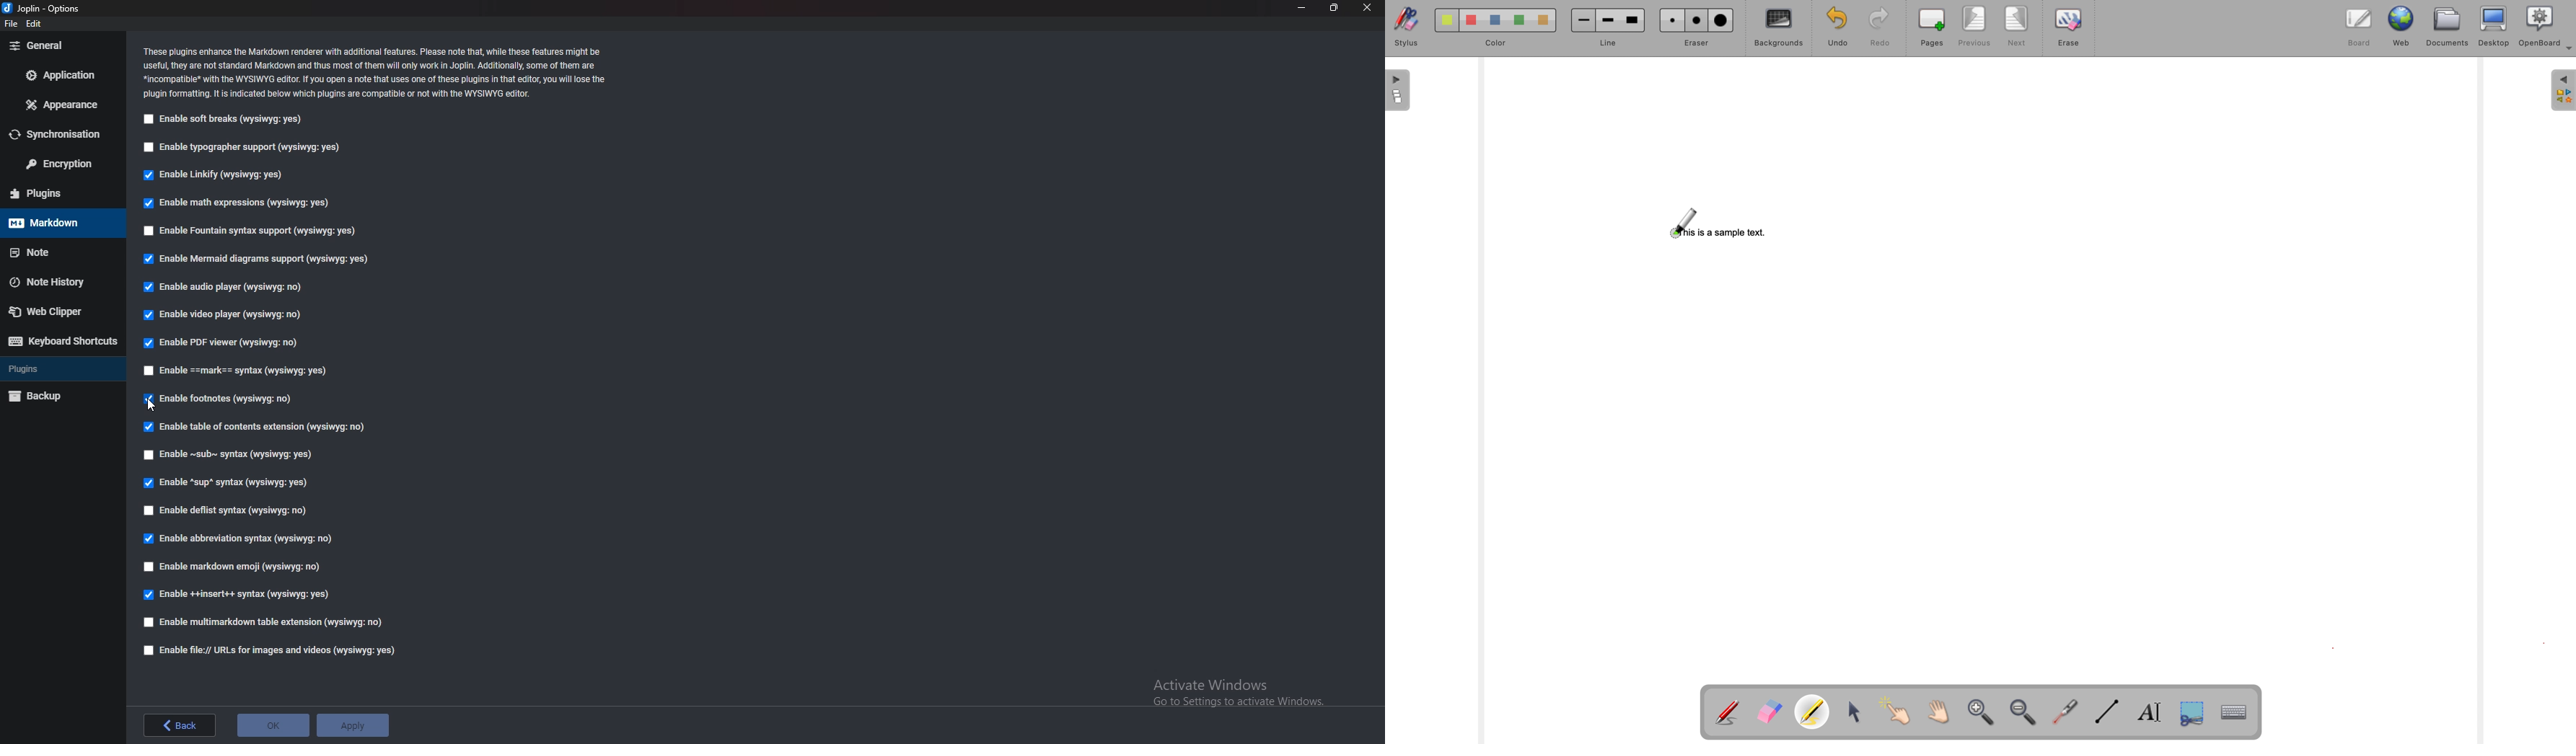 The width and height of the screenshot is (2576, 756). Describe the element at coordinates (59, 394) in the screenshot. I see `backup` at that location.